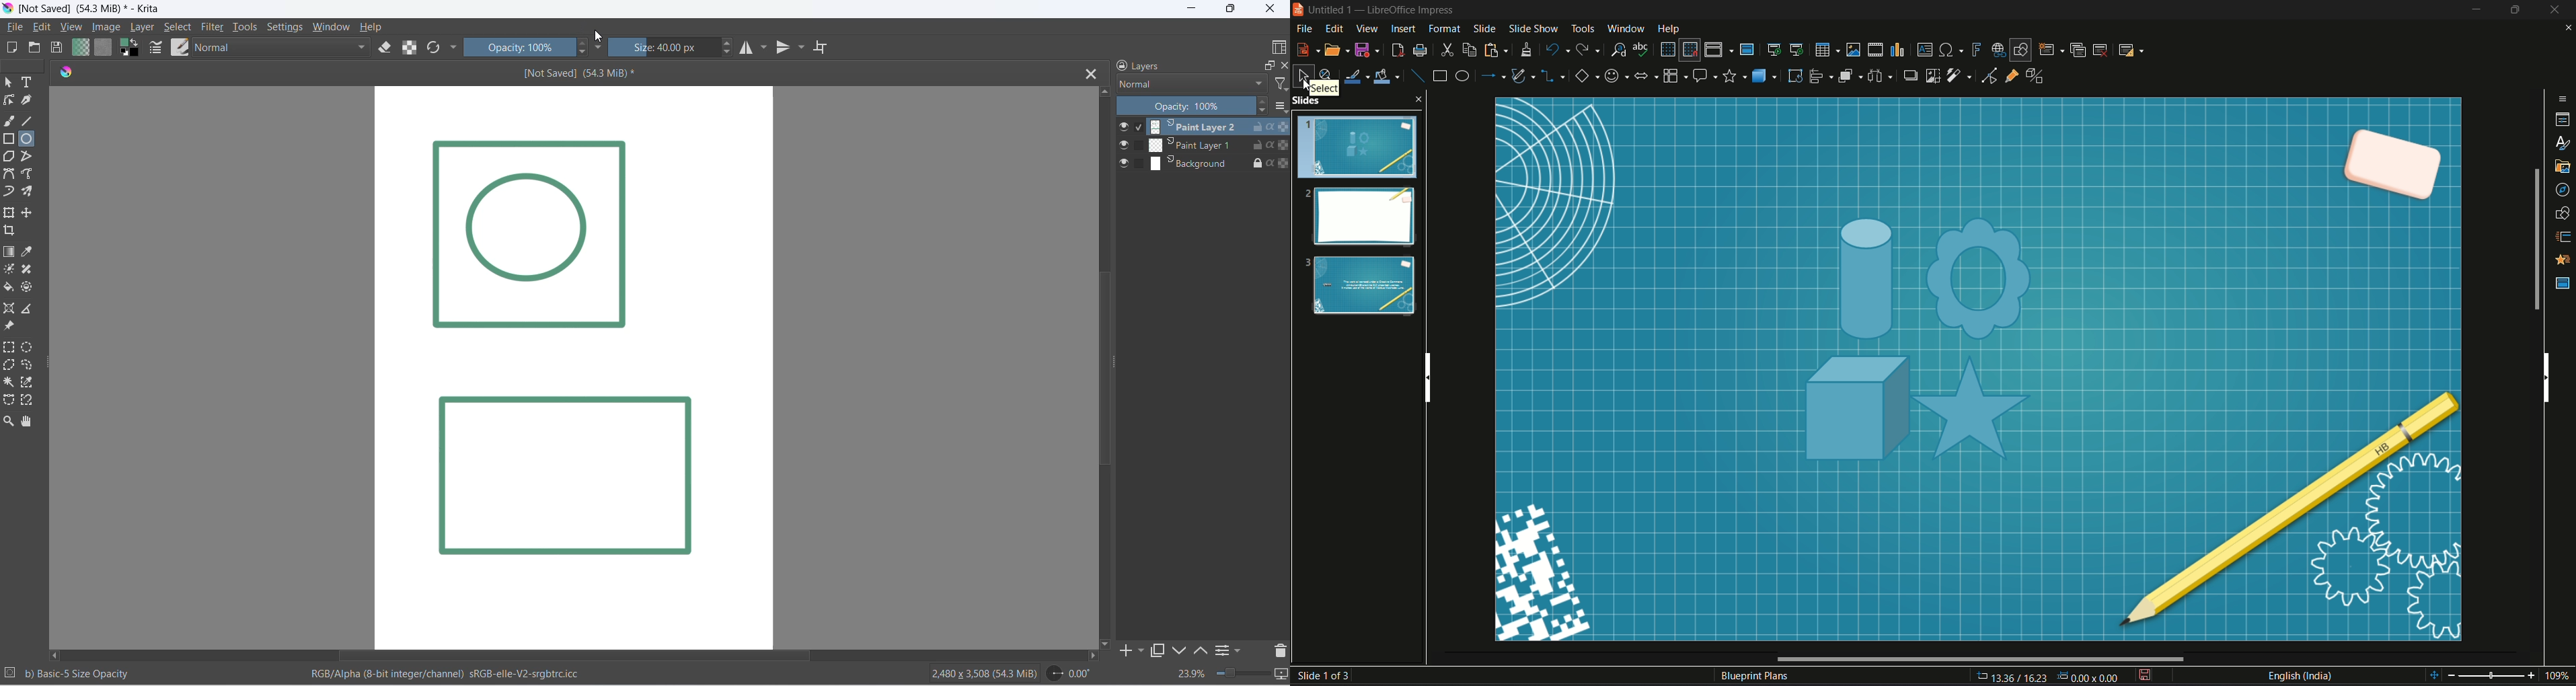  I want to click on Paint Layer 3, so click(1194, 126).